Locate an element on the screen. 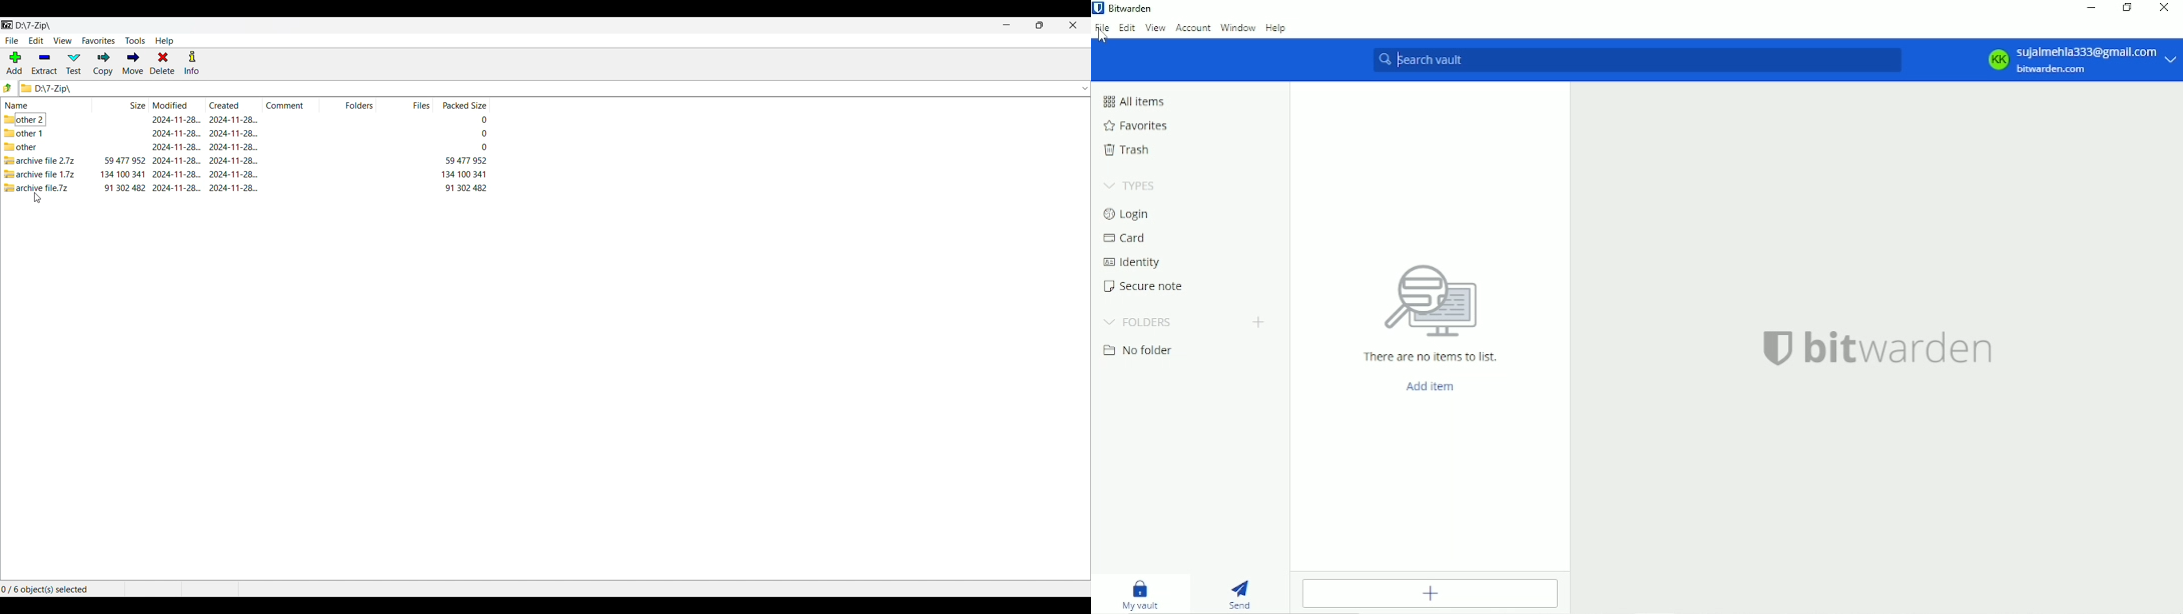  Go to previous folder is located at coordinates (7, 88).